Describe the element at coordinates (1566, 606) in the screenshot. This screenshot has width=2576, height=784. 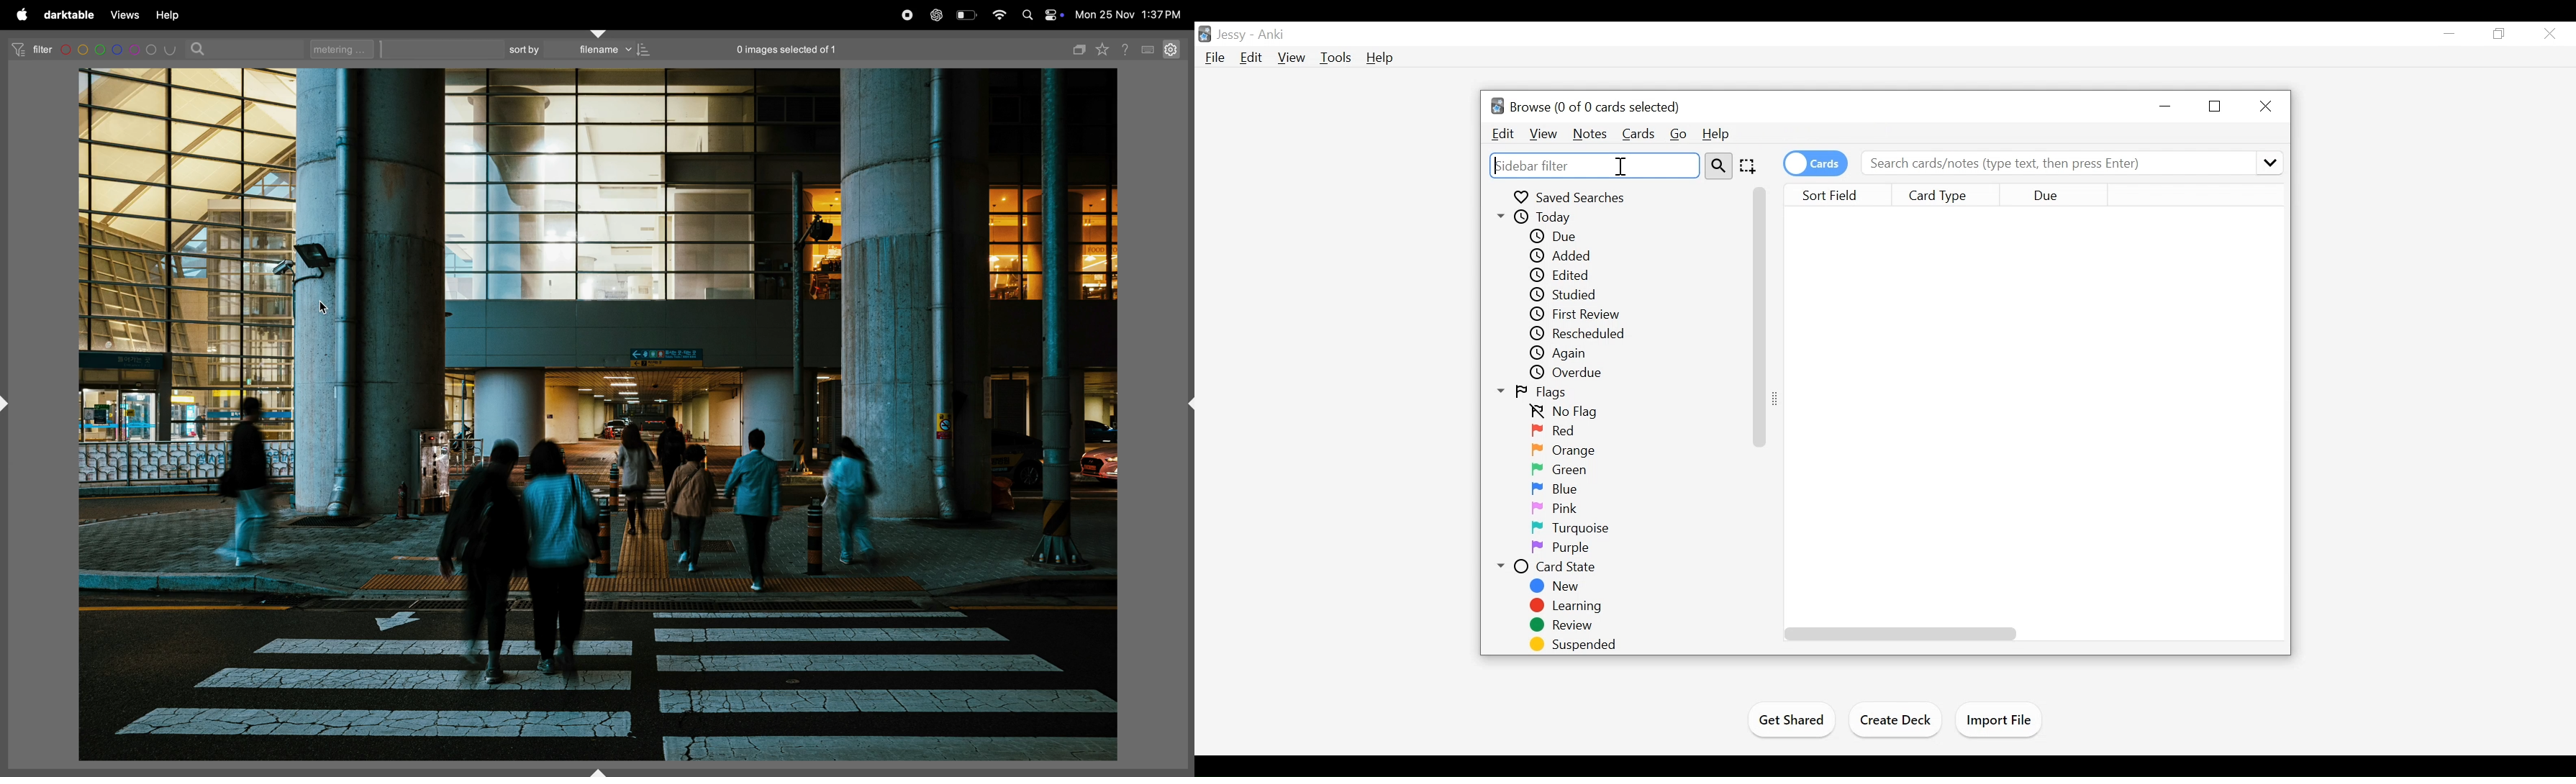
I see `Learning` at that location.